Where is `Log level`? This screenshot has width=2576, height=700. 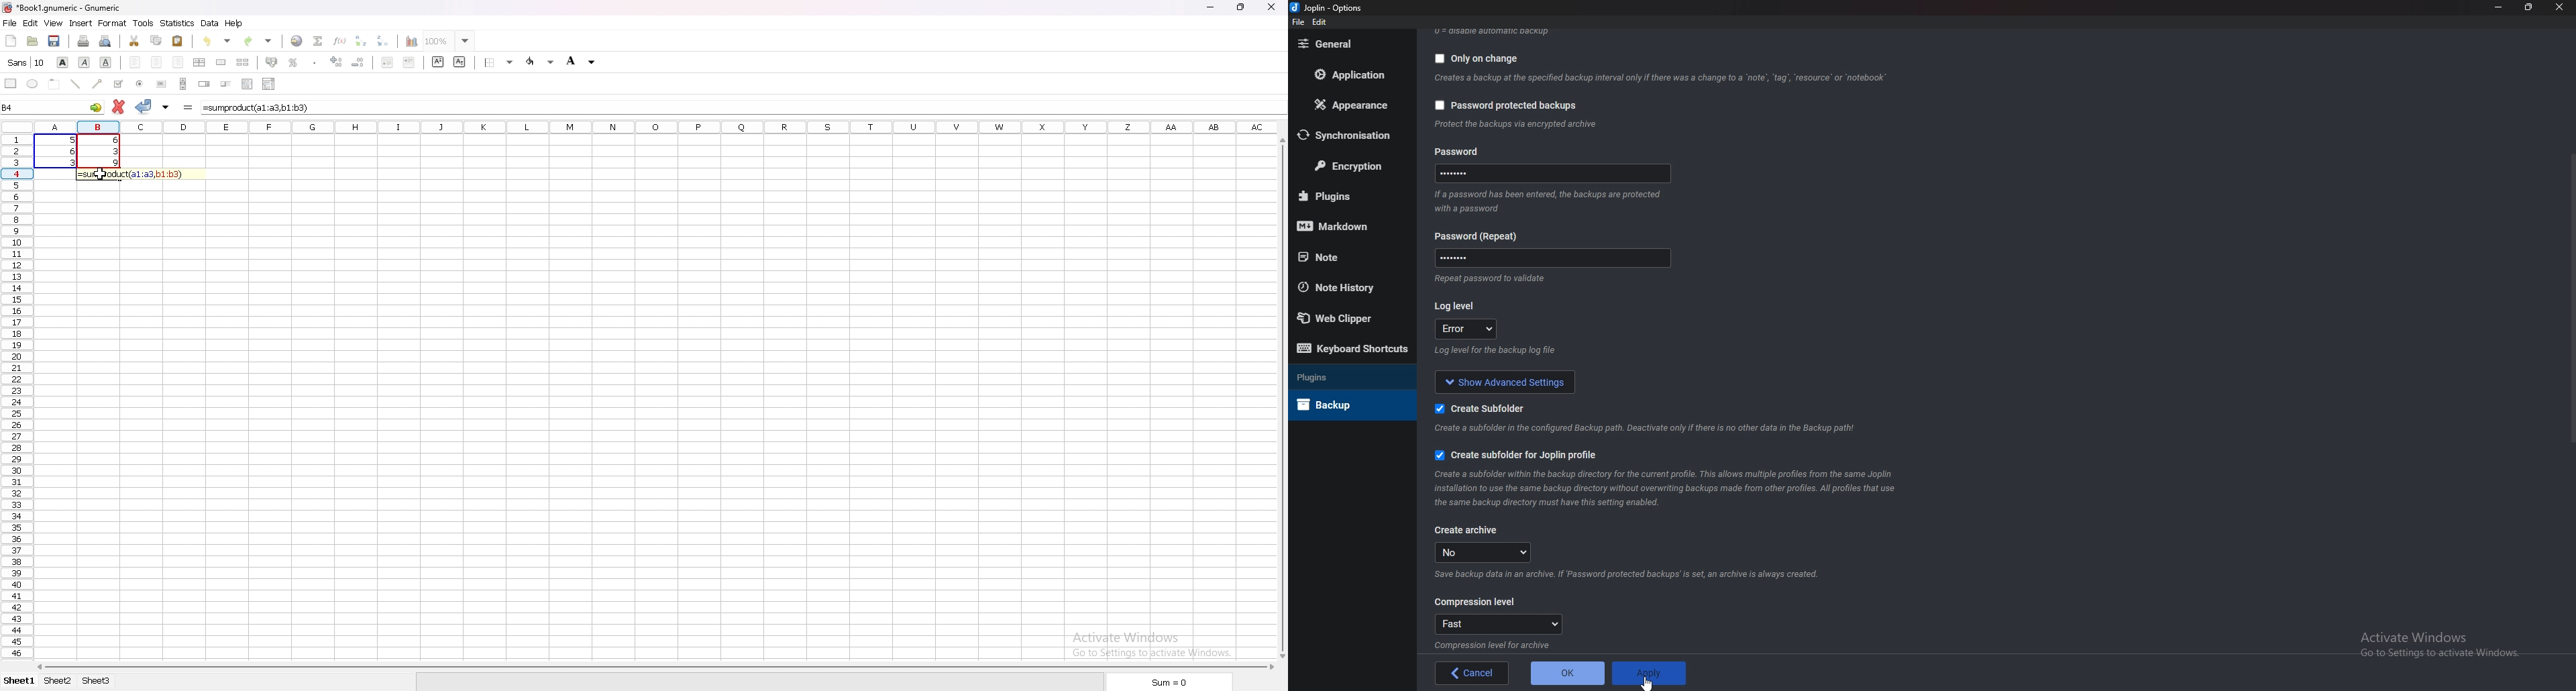 Log level is located at coordinates (1456, 307).